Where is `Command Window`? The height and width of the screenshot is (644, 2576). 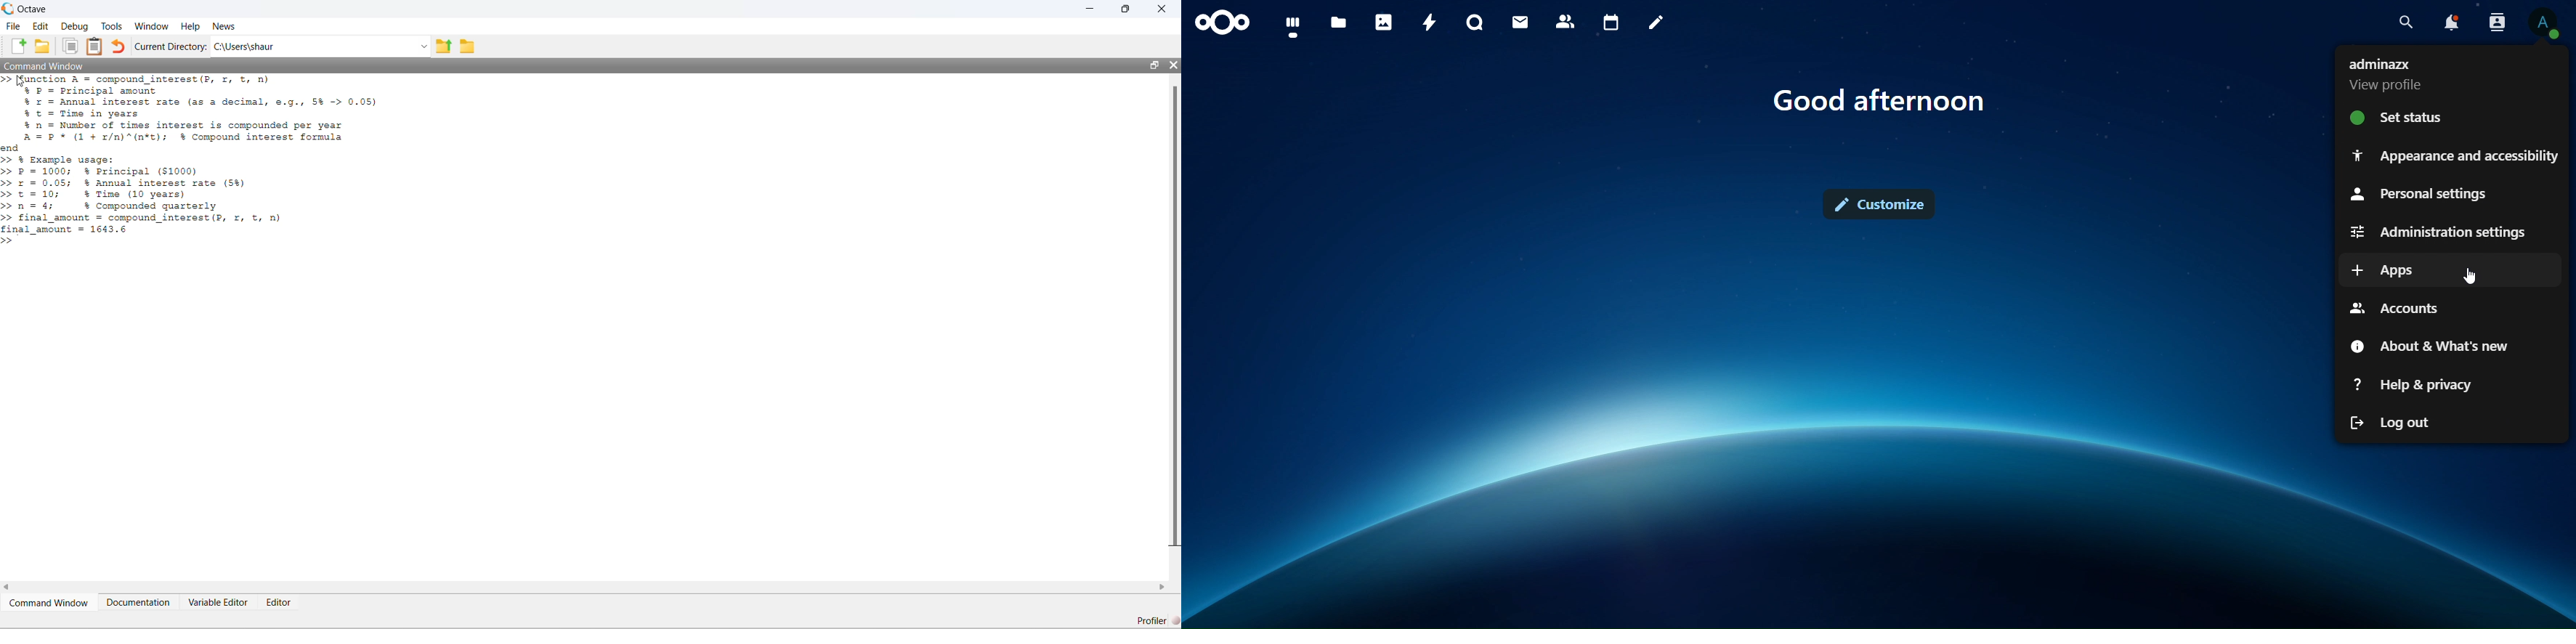 Command Window is located at coordinates (43, 66).